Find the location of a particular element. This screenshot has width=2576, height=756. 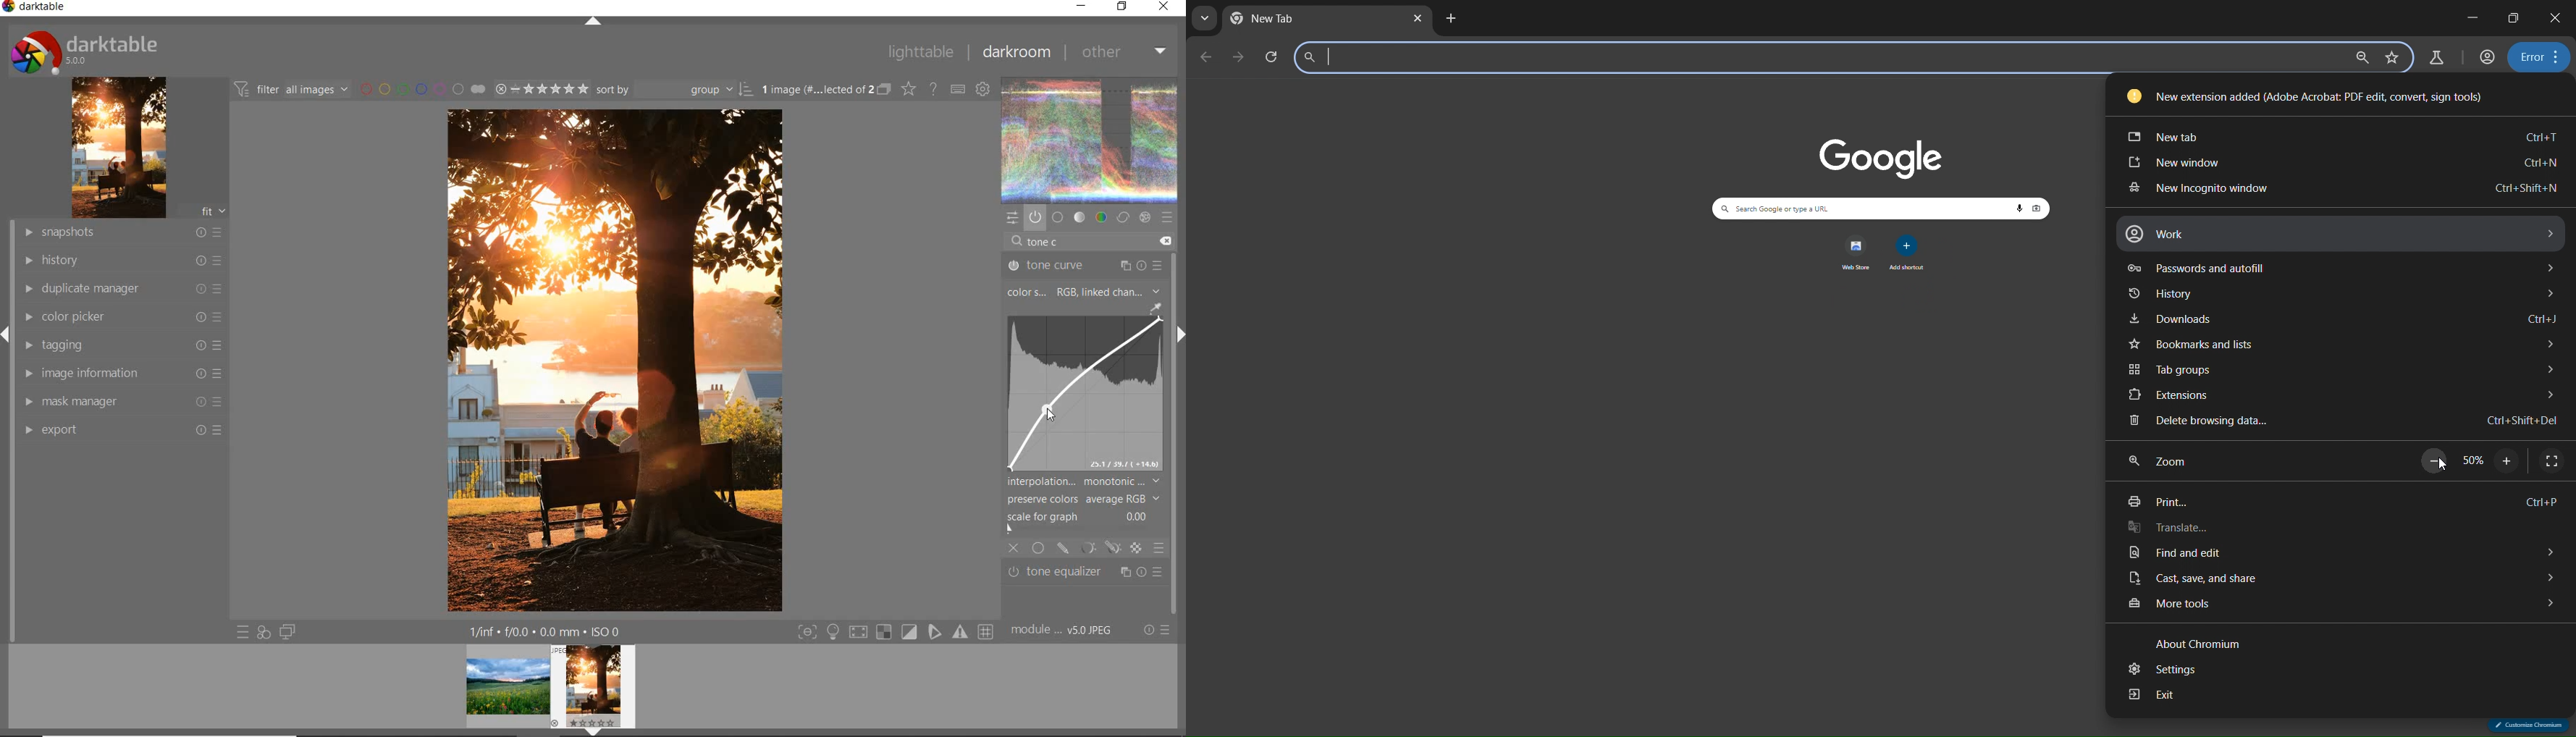

image is located at coordinates (1082, 397).